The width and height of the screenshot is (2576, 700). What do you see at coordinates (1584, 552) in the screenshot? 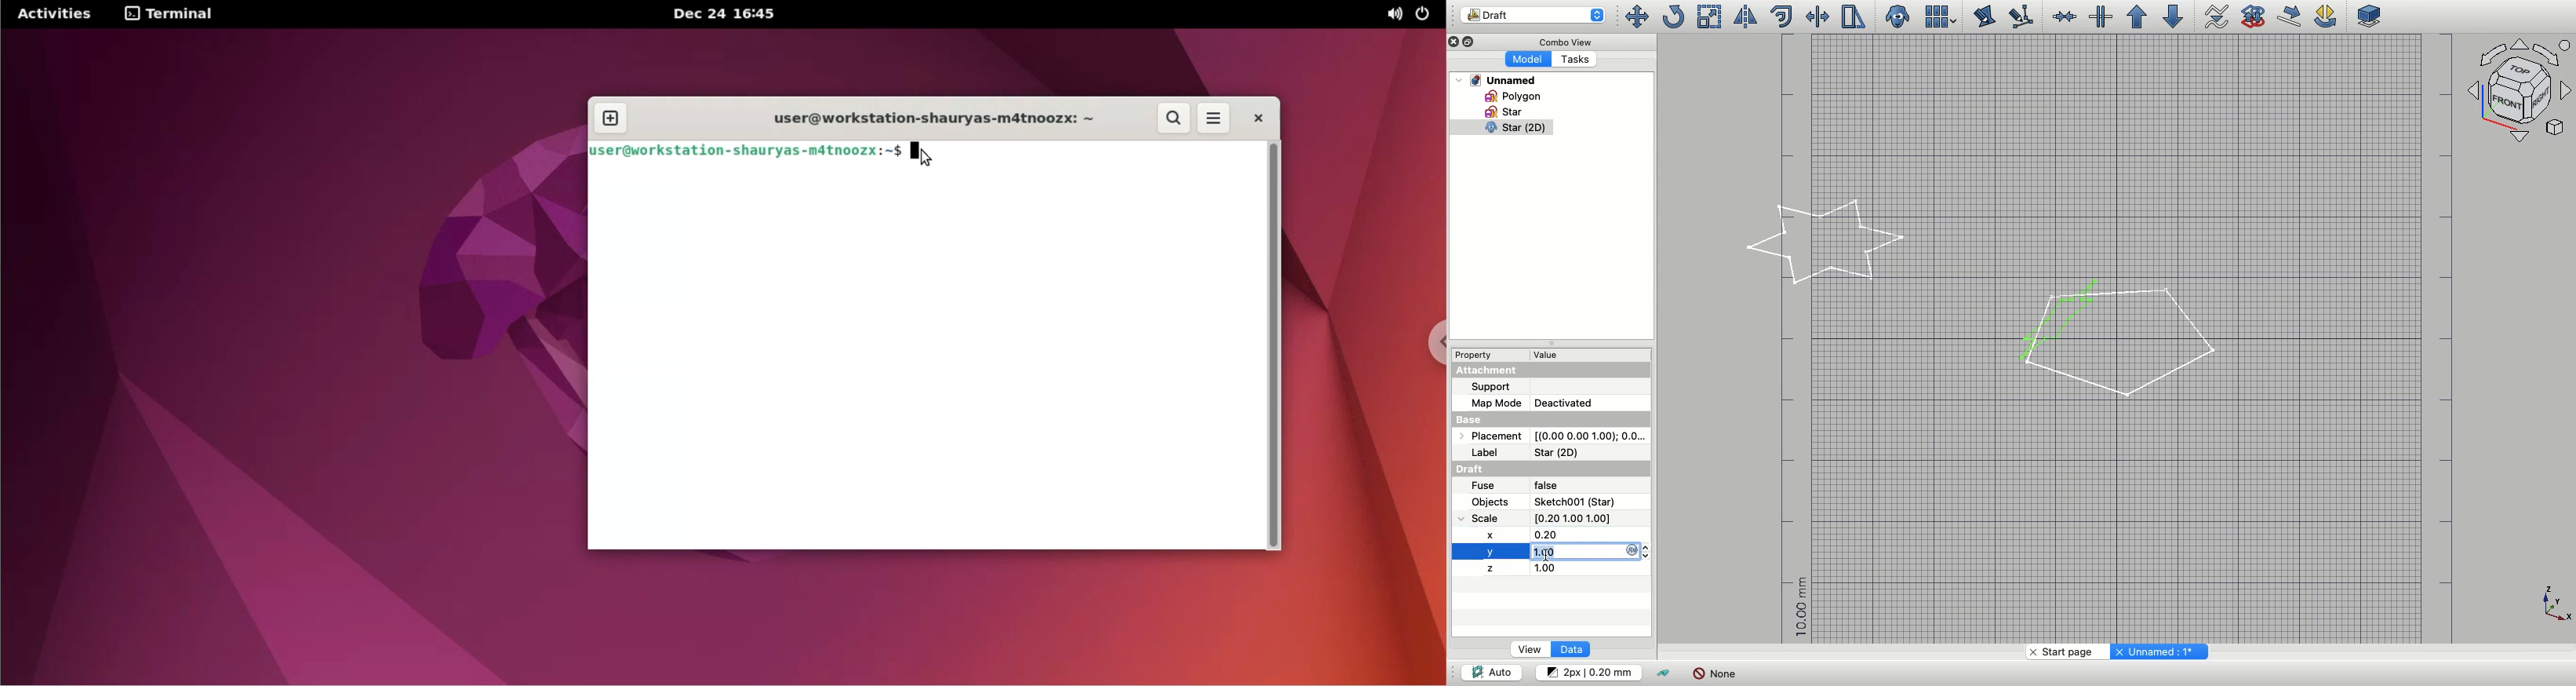
I see `Typing` at bounding box center [1584, 552].